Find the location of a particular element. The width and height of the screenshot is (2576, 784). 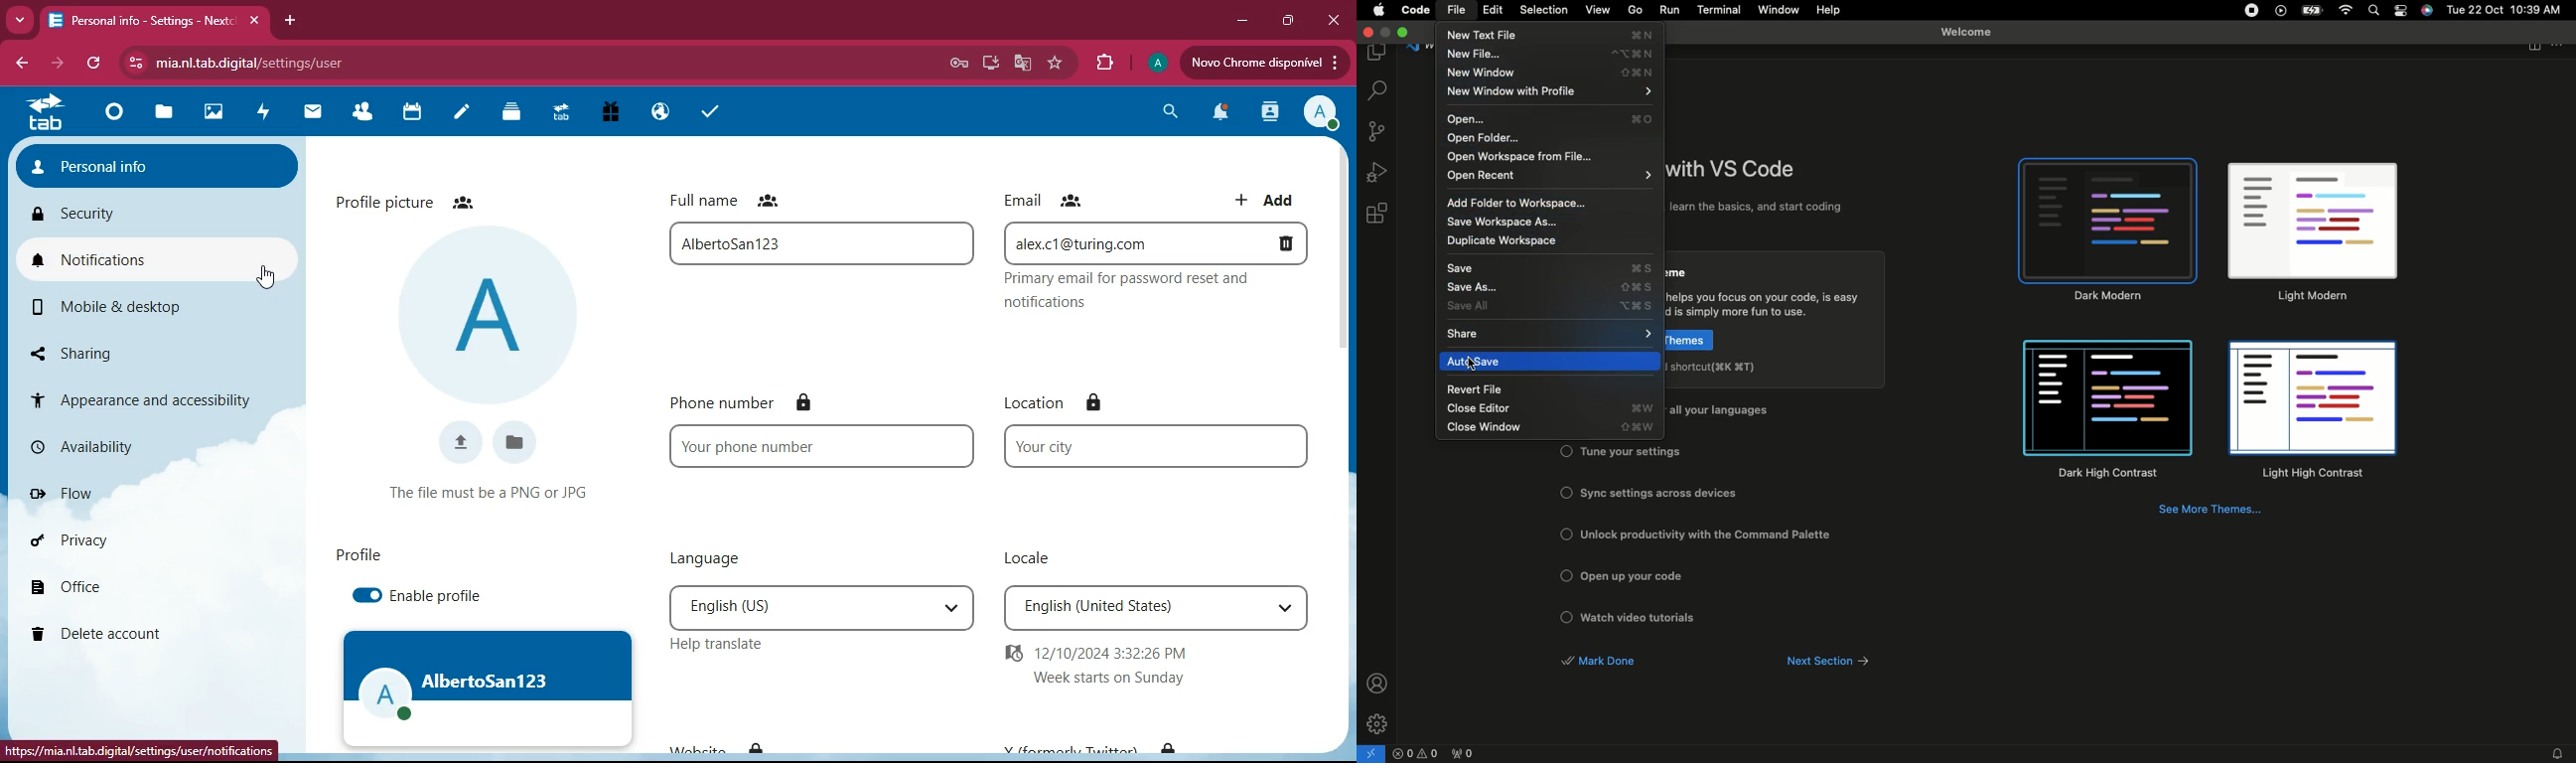

profile picture is located at coordinates (492, 312).